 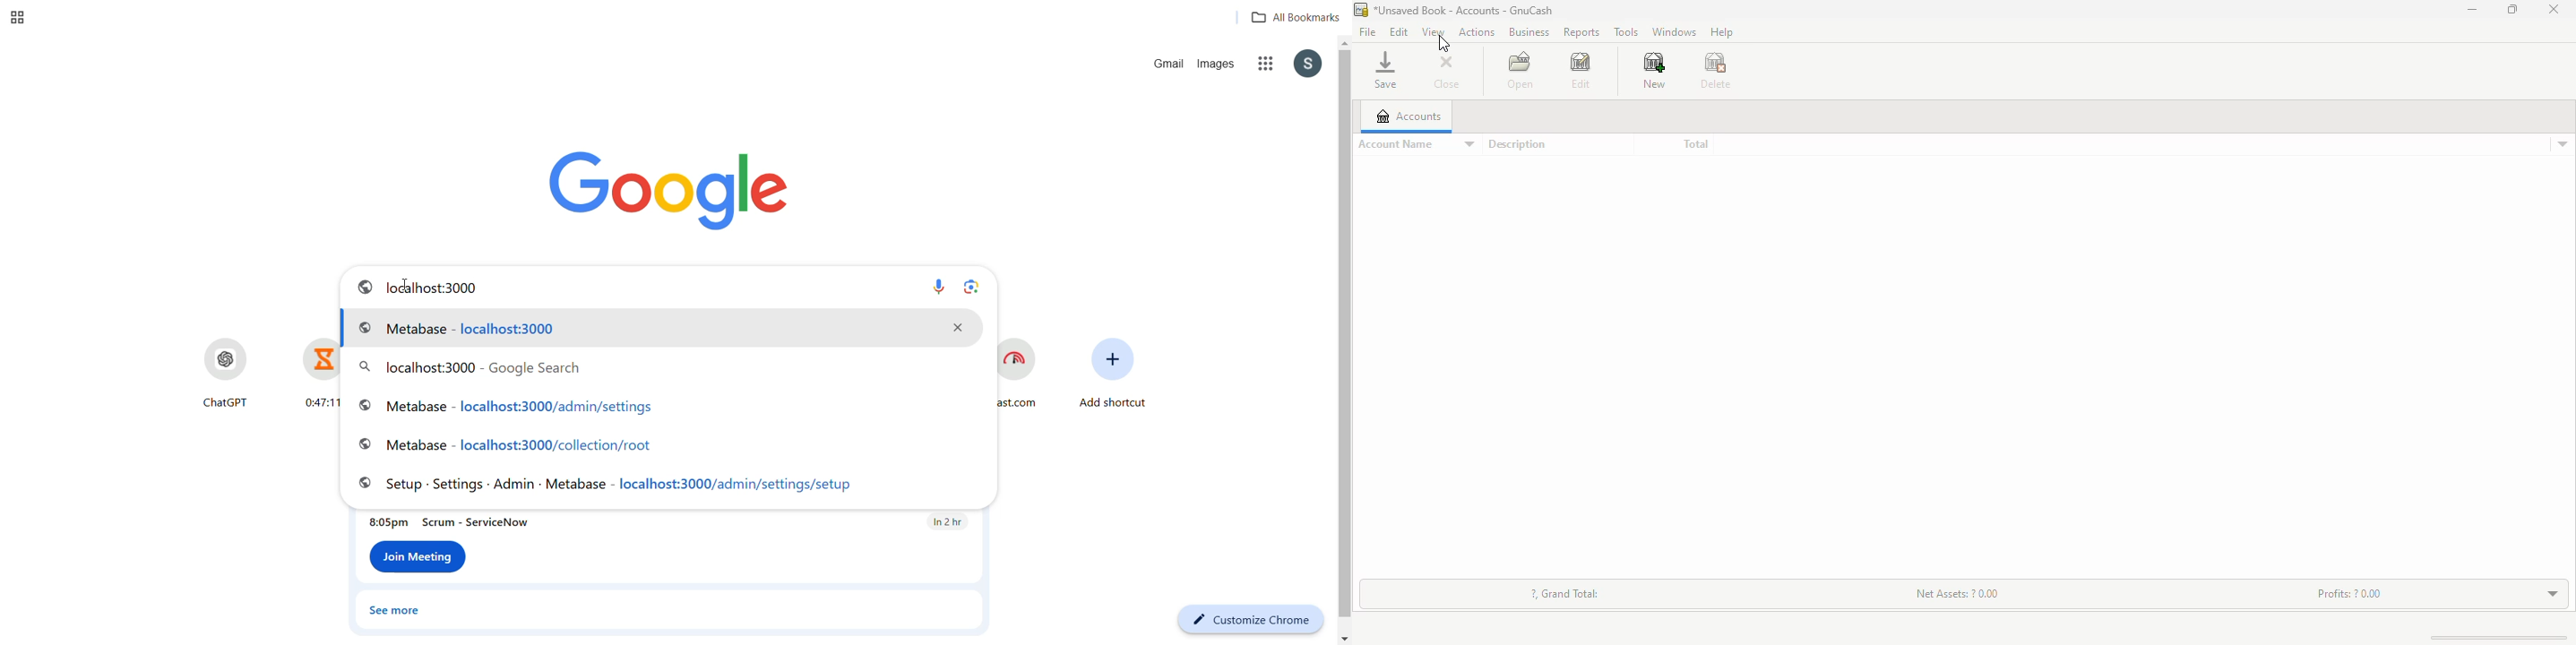 What do you see at coordinates (1581, 33) in the screenshot?
I see `reports` at bounding box center [1581, 33].